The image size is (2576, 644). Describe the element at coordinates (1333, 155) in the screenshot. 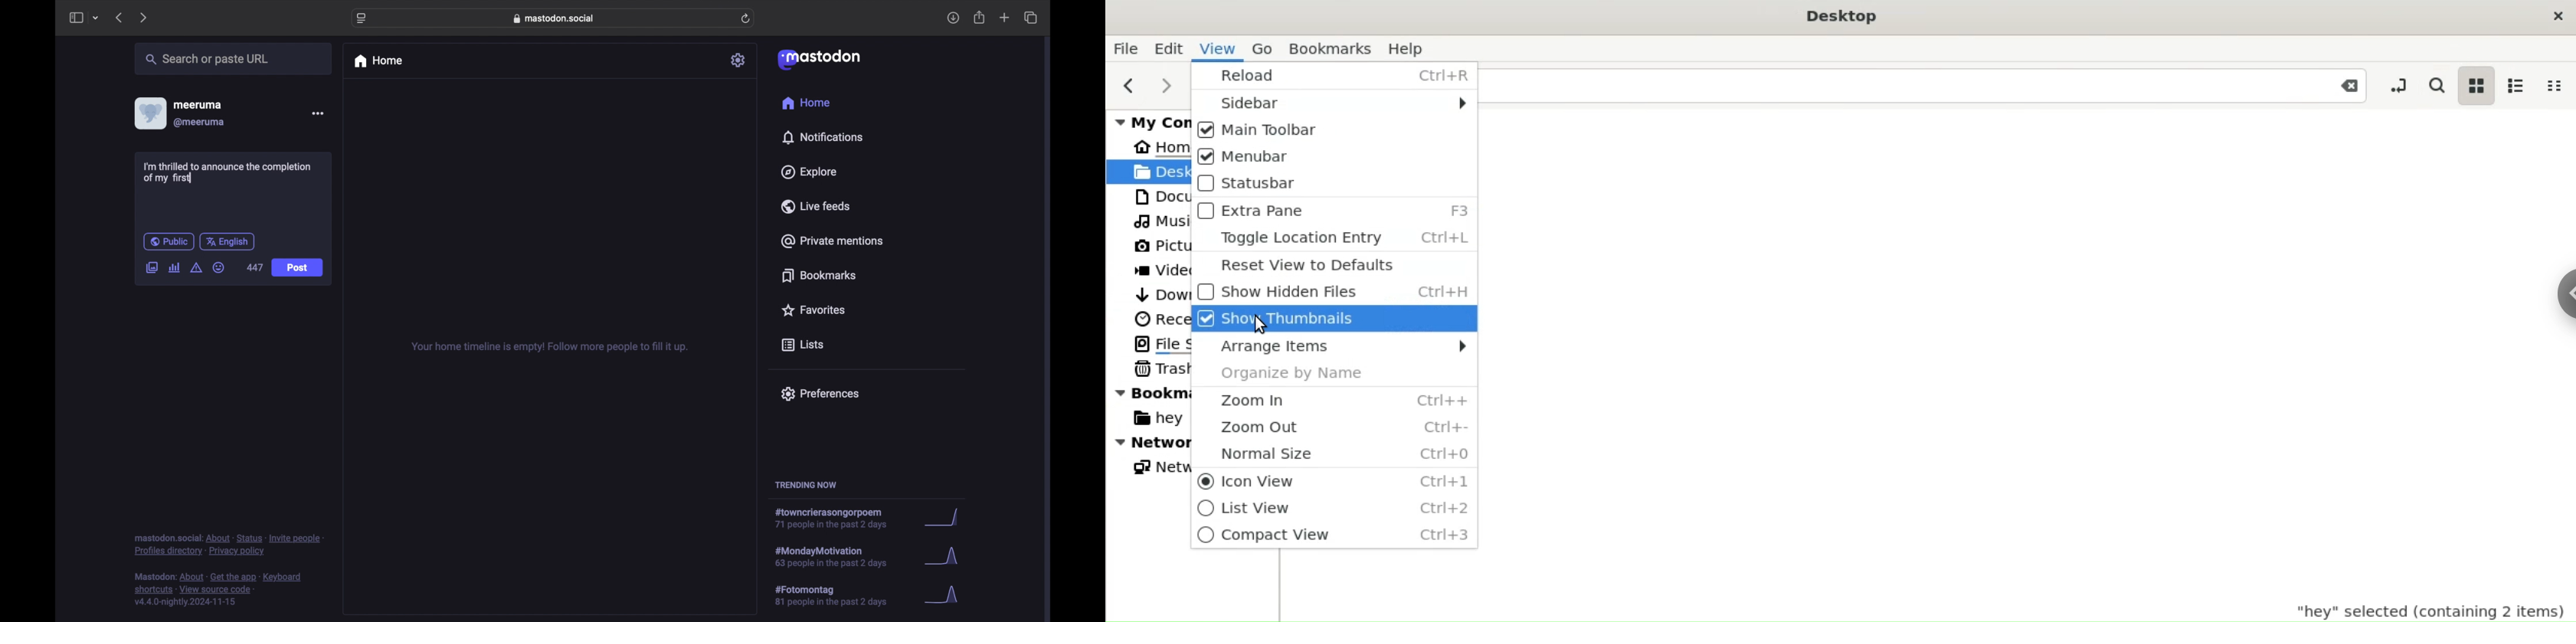

I see `Menubar` at that location.